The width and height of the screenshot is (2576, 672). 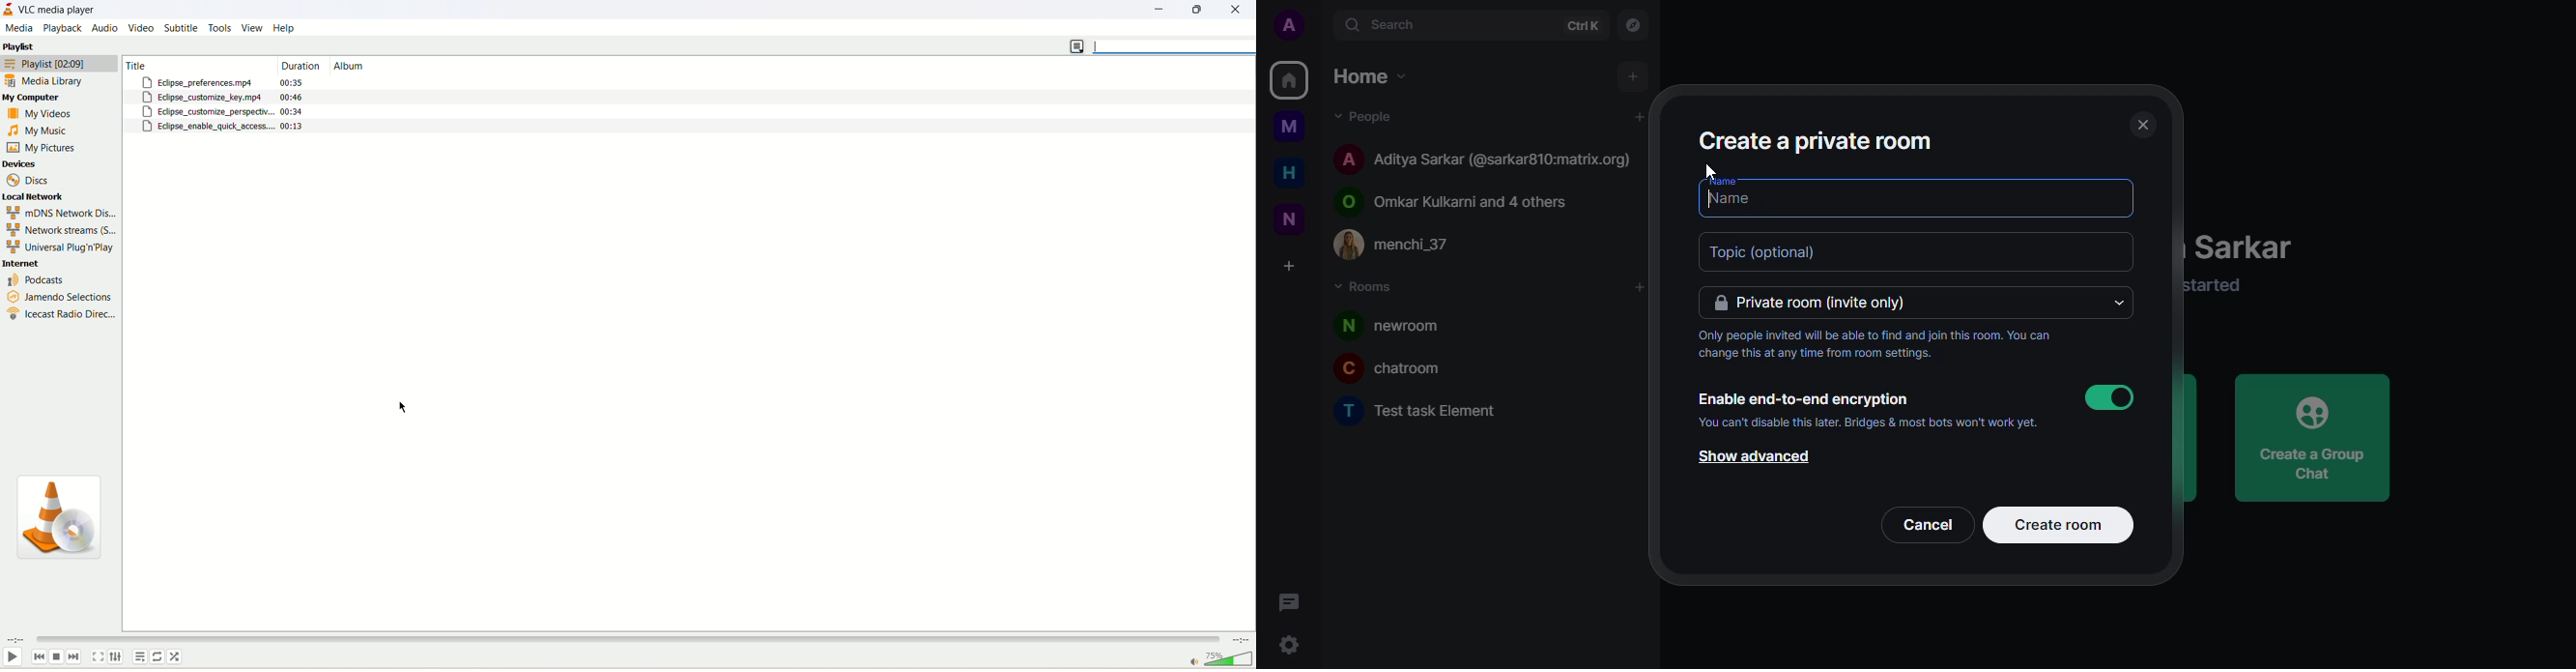 I want to click on local network, so click(x=43, y=195).